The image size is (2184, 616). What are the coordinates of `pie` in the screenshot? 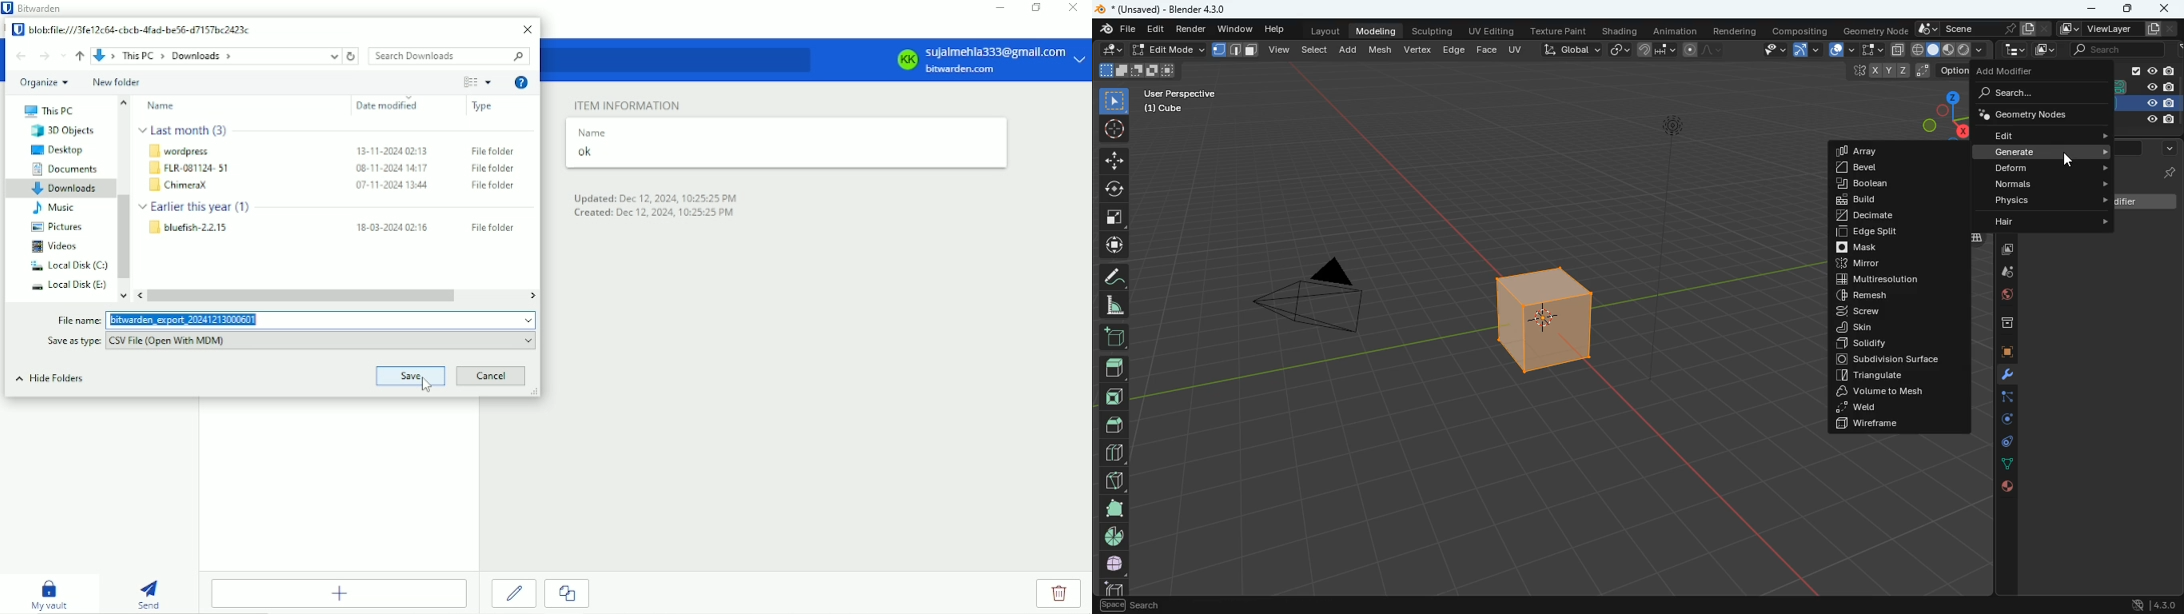 It's located at (1117, 536).